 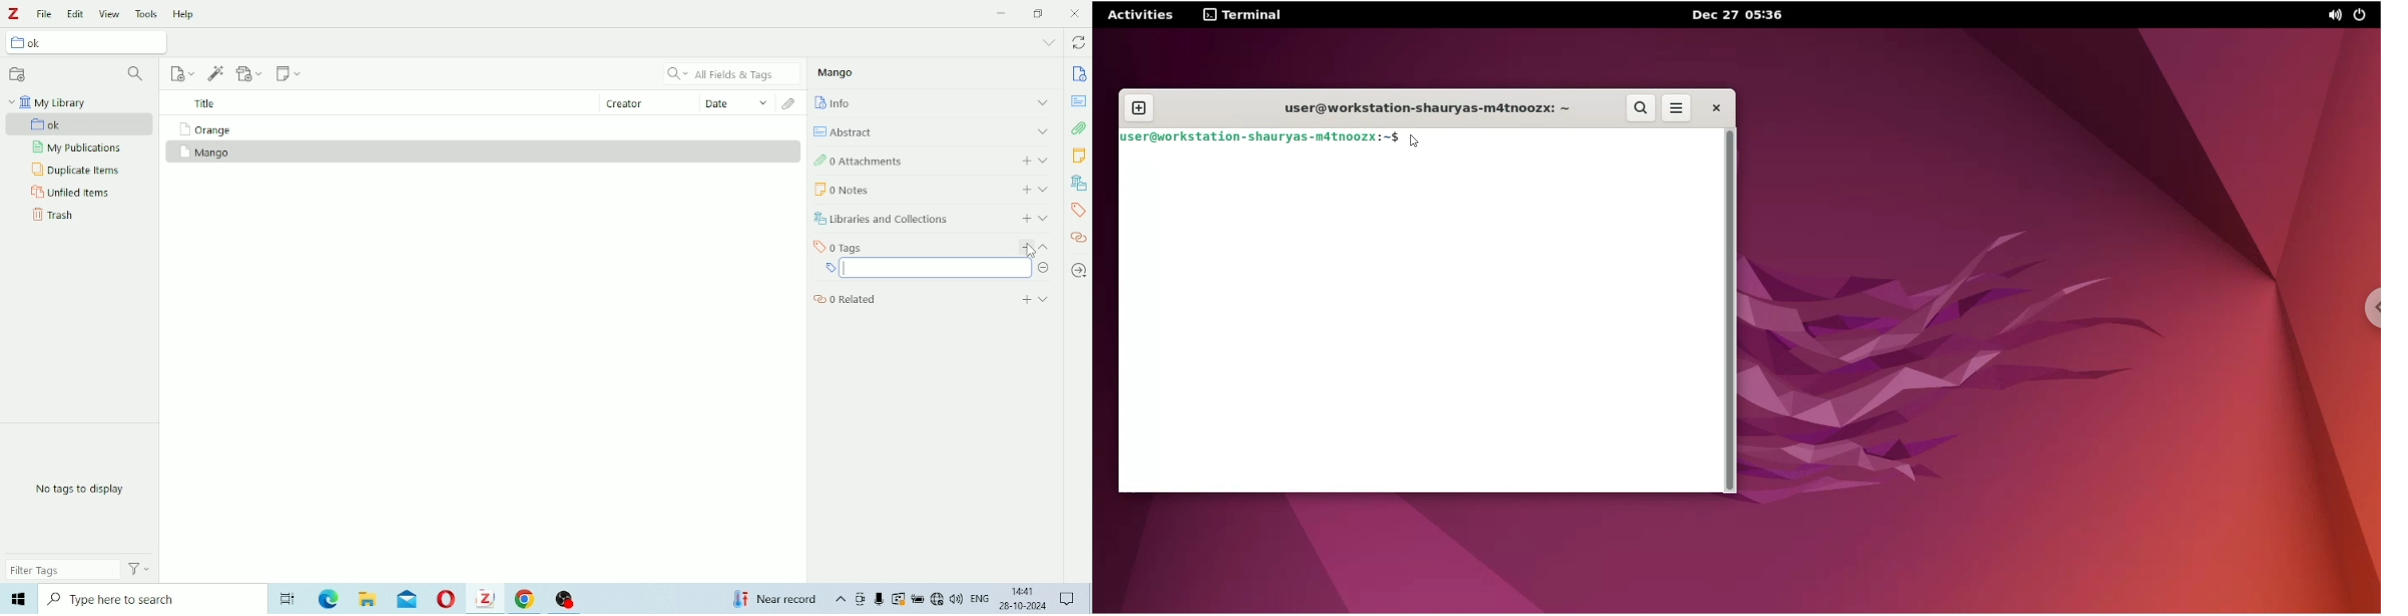 What do you see at coordinates (49, 100) in the screenshot?
I see `My Library` at bounding box center [49, 100].